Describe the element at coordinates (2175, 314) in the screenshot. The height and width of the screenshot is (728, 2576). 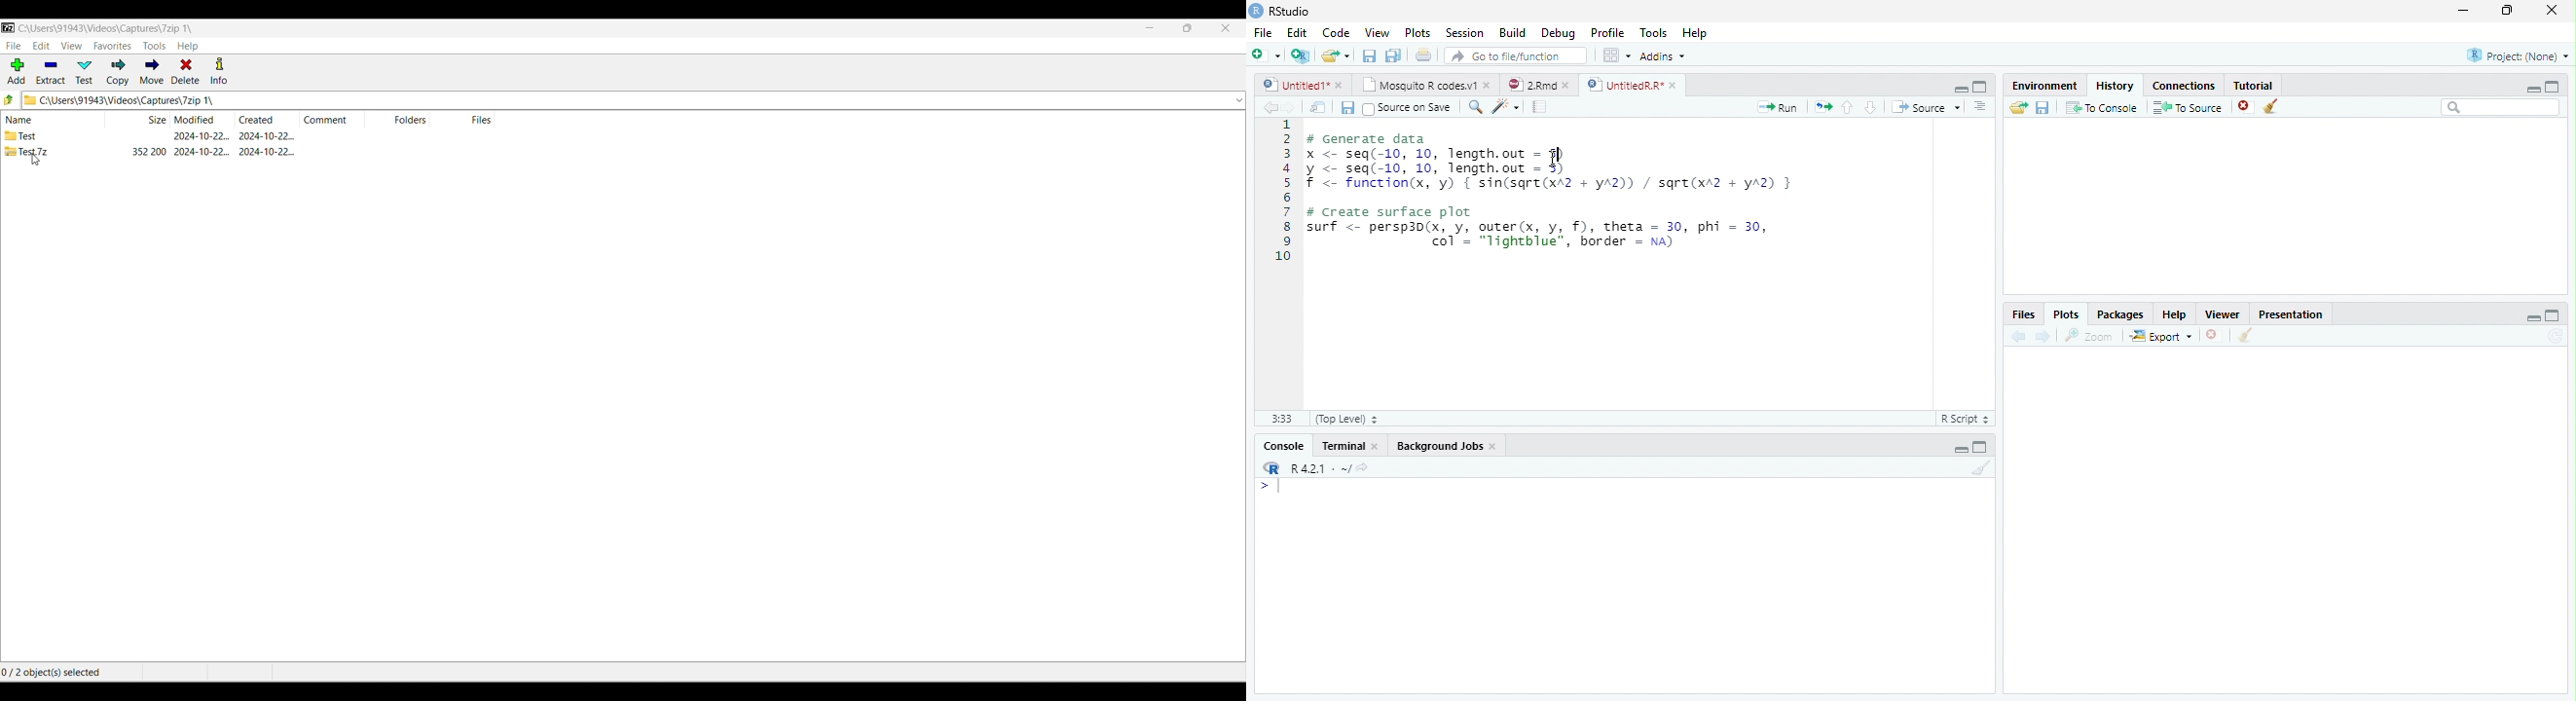
I see `Help` at that location.